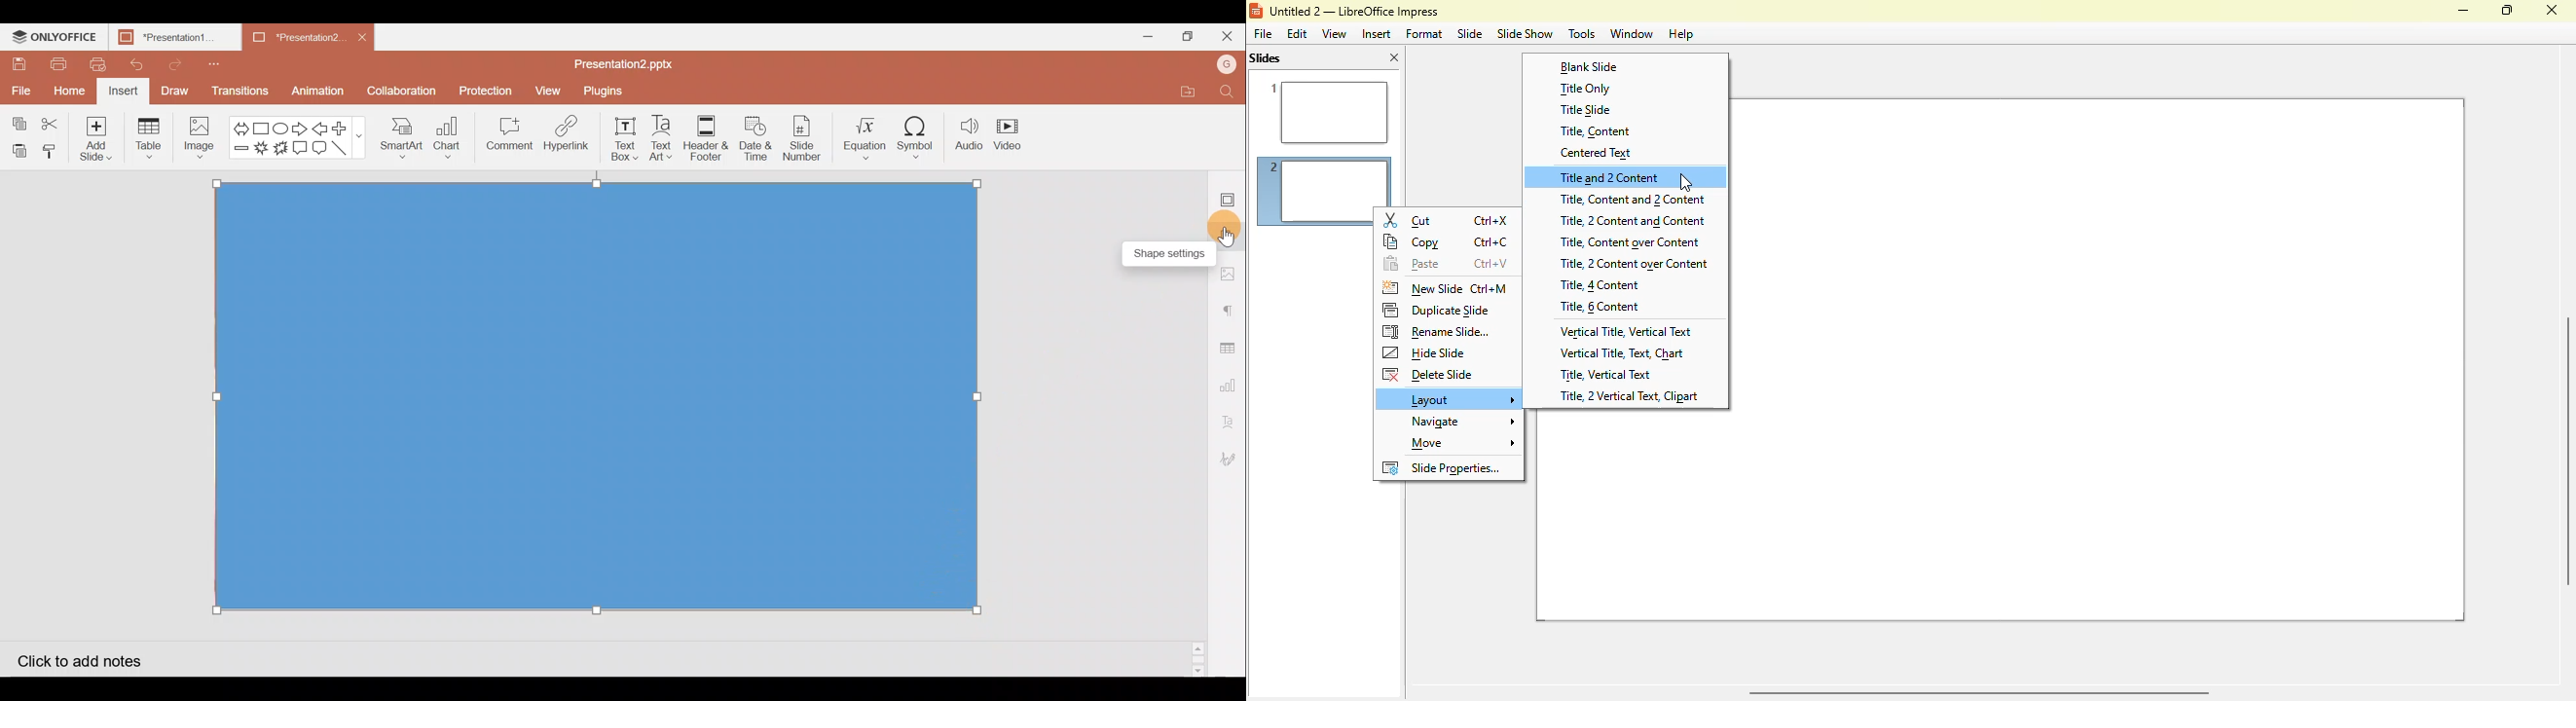 The image size is (2576, 728). I want to click on shortcut for paste, so click(1490, 265).